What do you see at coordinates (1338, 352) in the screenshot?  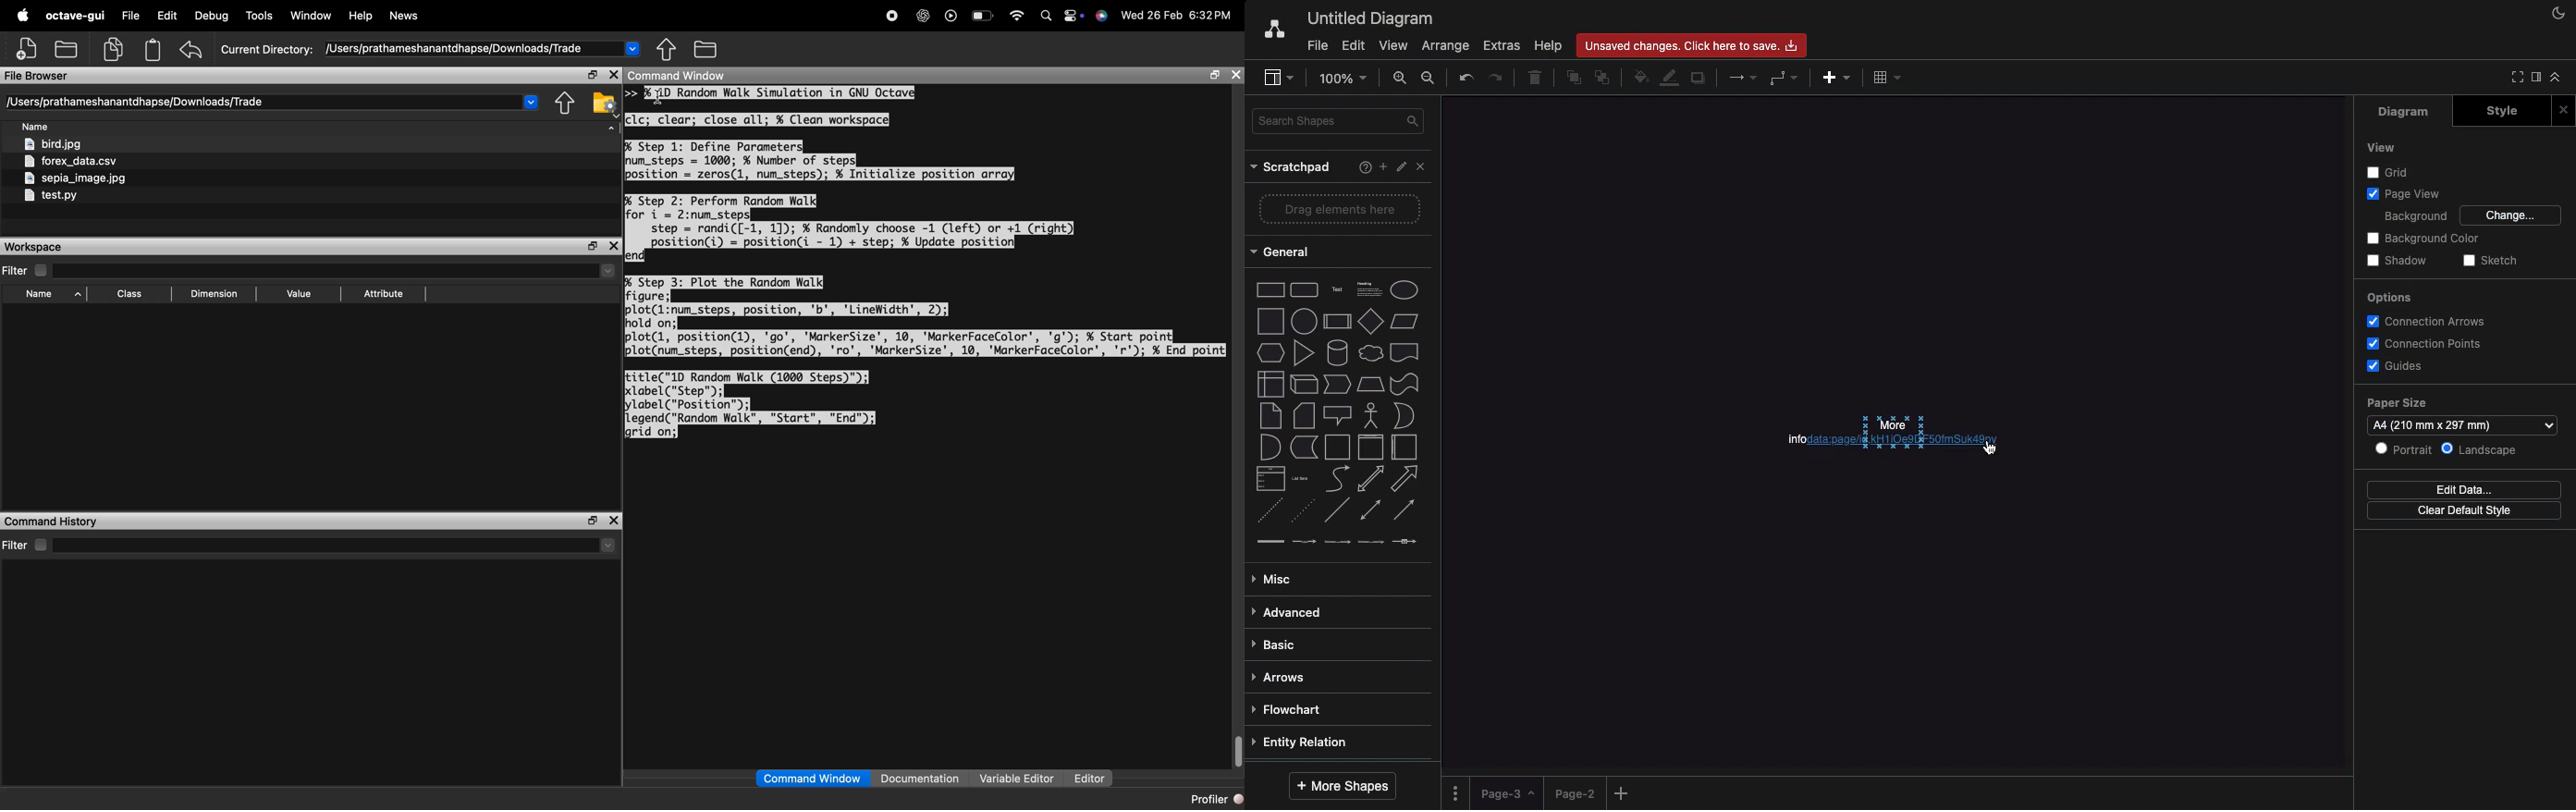 I see `cylinder` at bounding box center [1338, 352].